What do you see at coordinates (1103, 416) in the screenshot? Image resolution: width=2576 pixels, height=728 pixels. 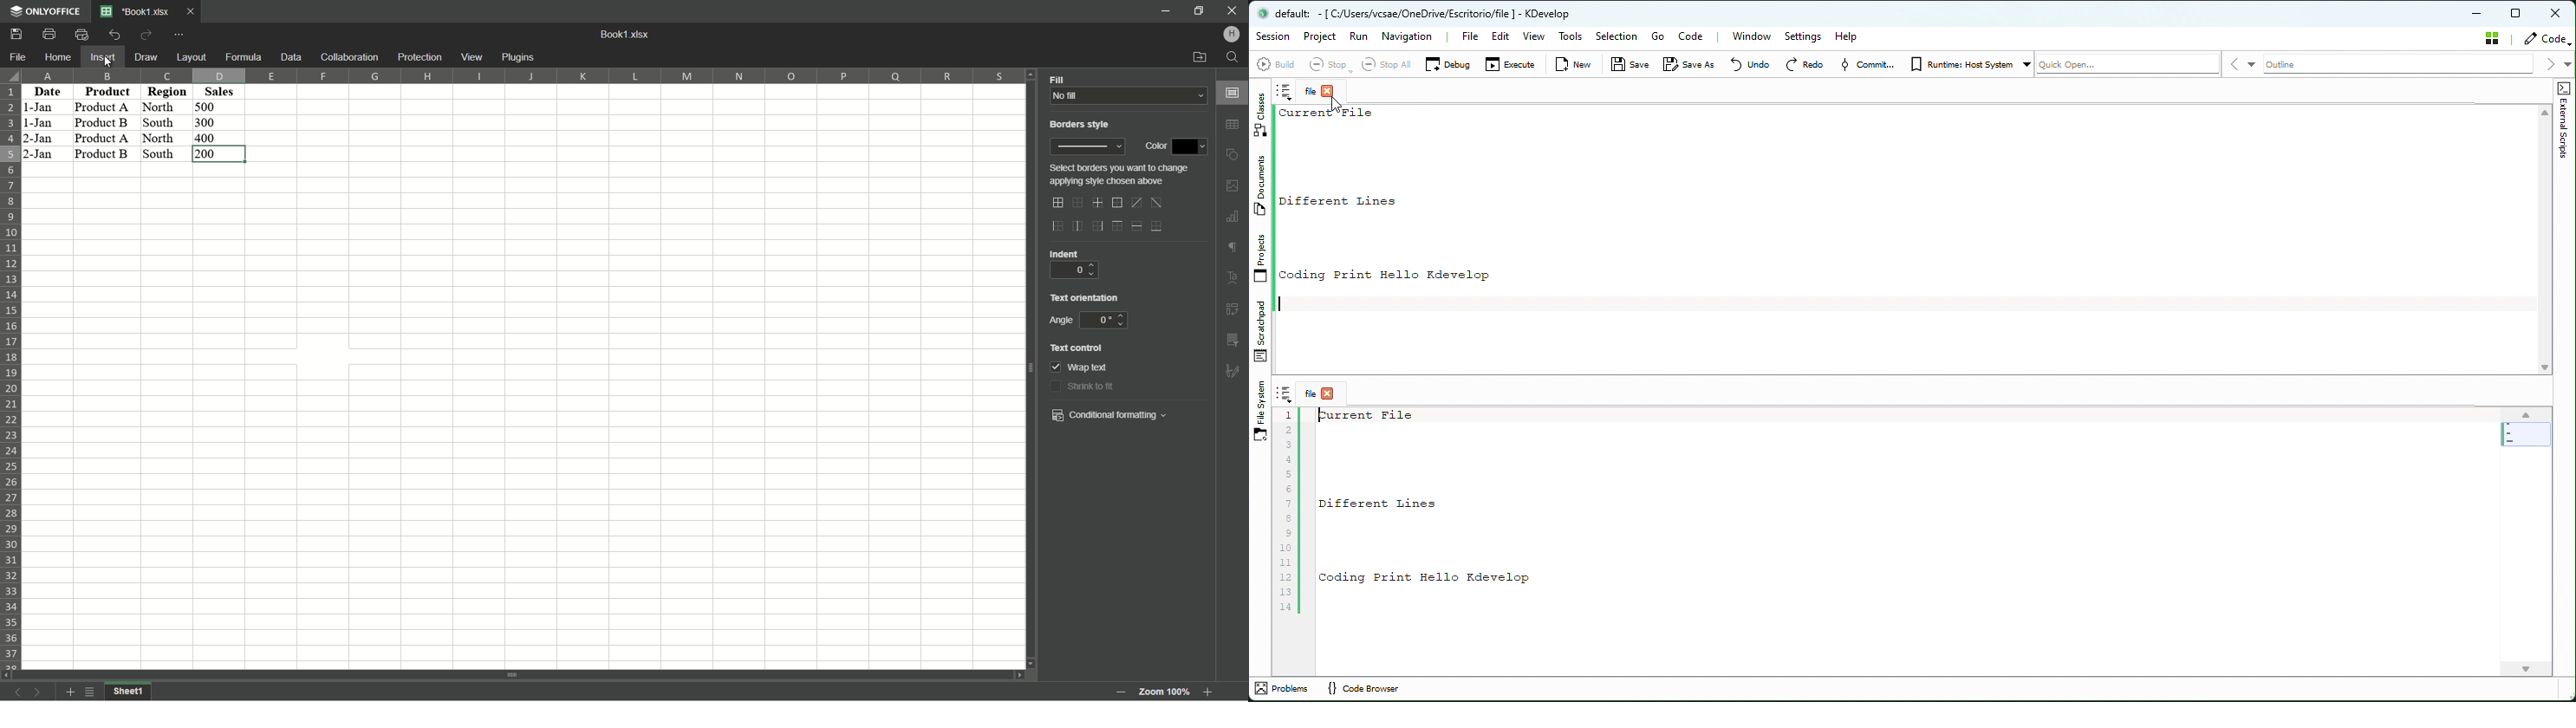 I see `conditional formatting` at bounding box center [1103, 416].